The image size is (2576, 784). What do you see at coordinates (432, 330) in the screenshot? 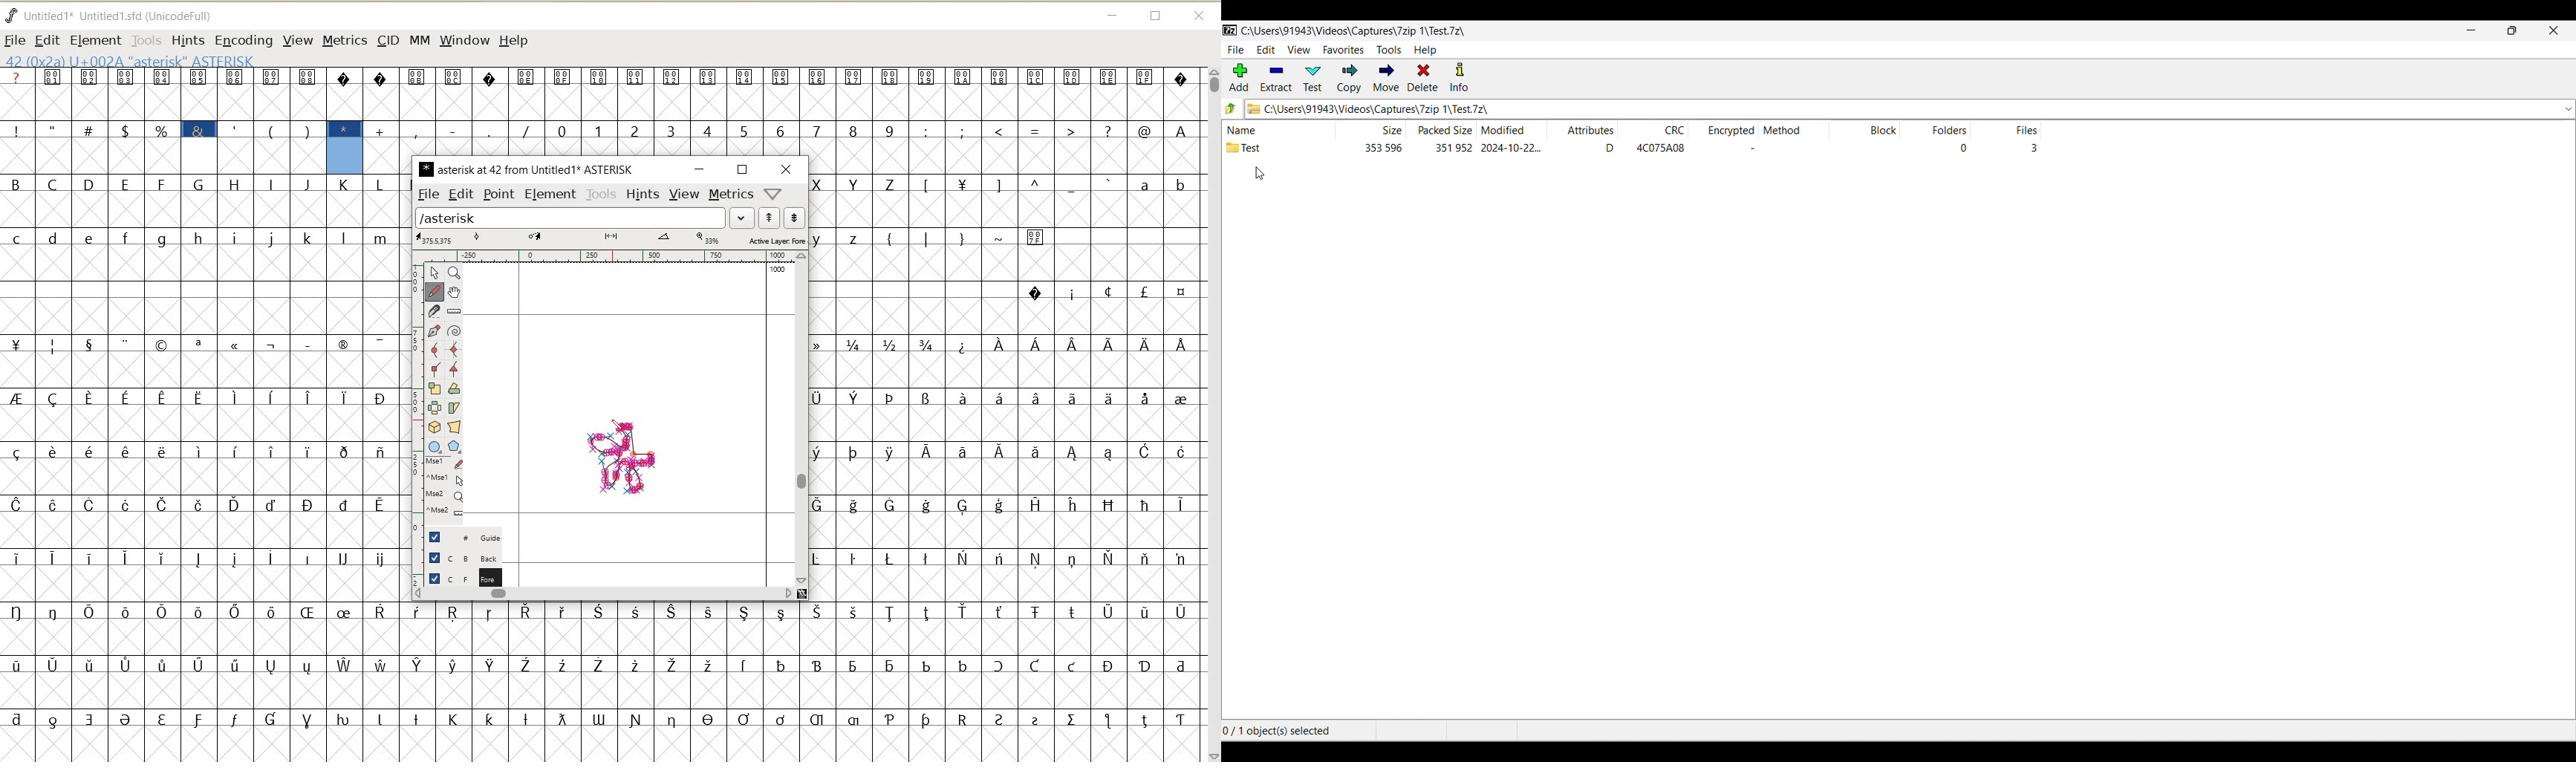
I see `add a point, then drag out its control points` at bounding box center [432, 330].